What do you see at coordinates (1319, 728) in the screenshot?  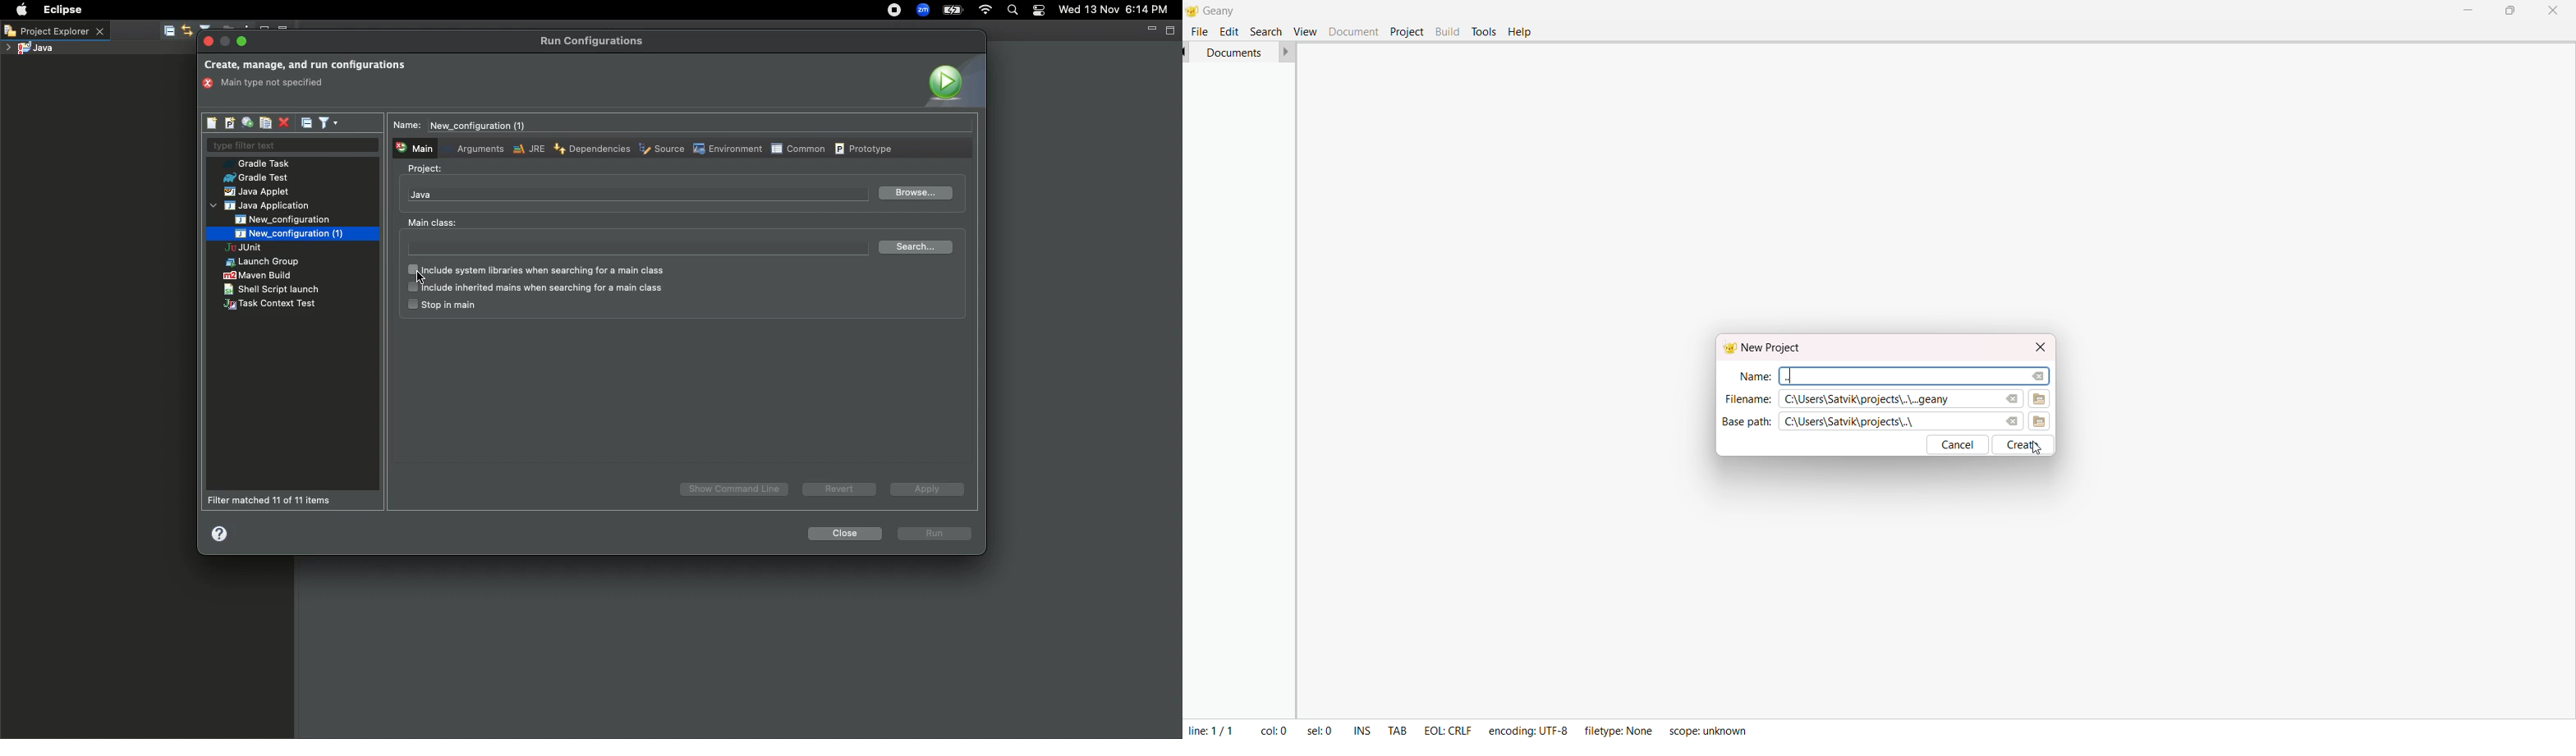 I see `sel: 0` at bounding box center [1319, 728].